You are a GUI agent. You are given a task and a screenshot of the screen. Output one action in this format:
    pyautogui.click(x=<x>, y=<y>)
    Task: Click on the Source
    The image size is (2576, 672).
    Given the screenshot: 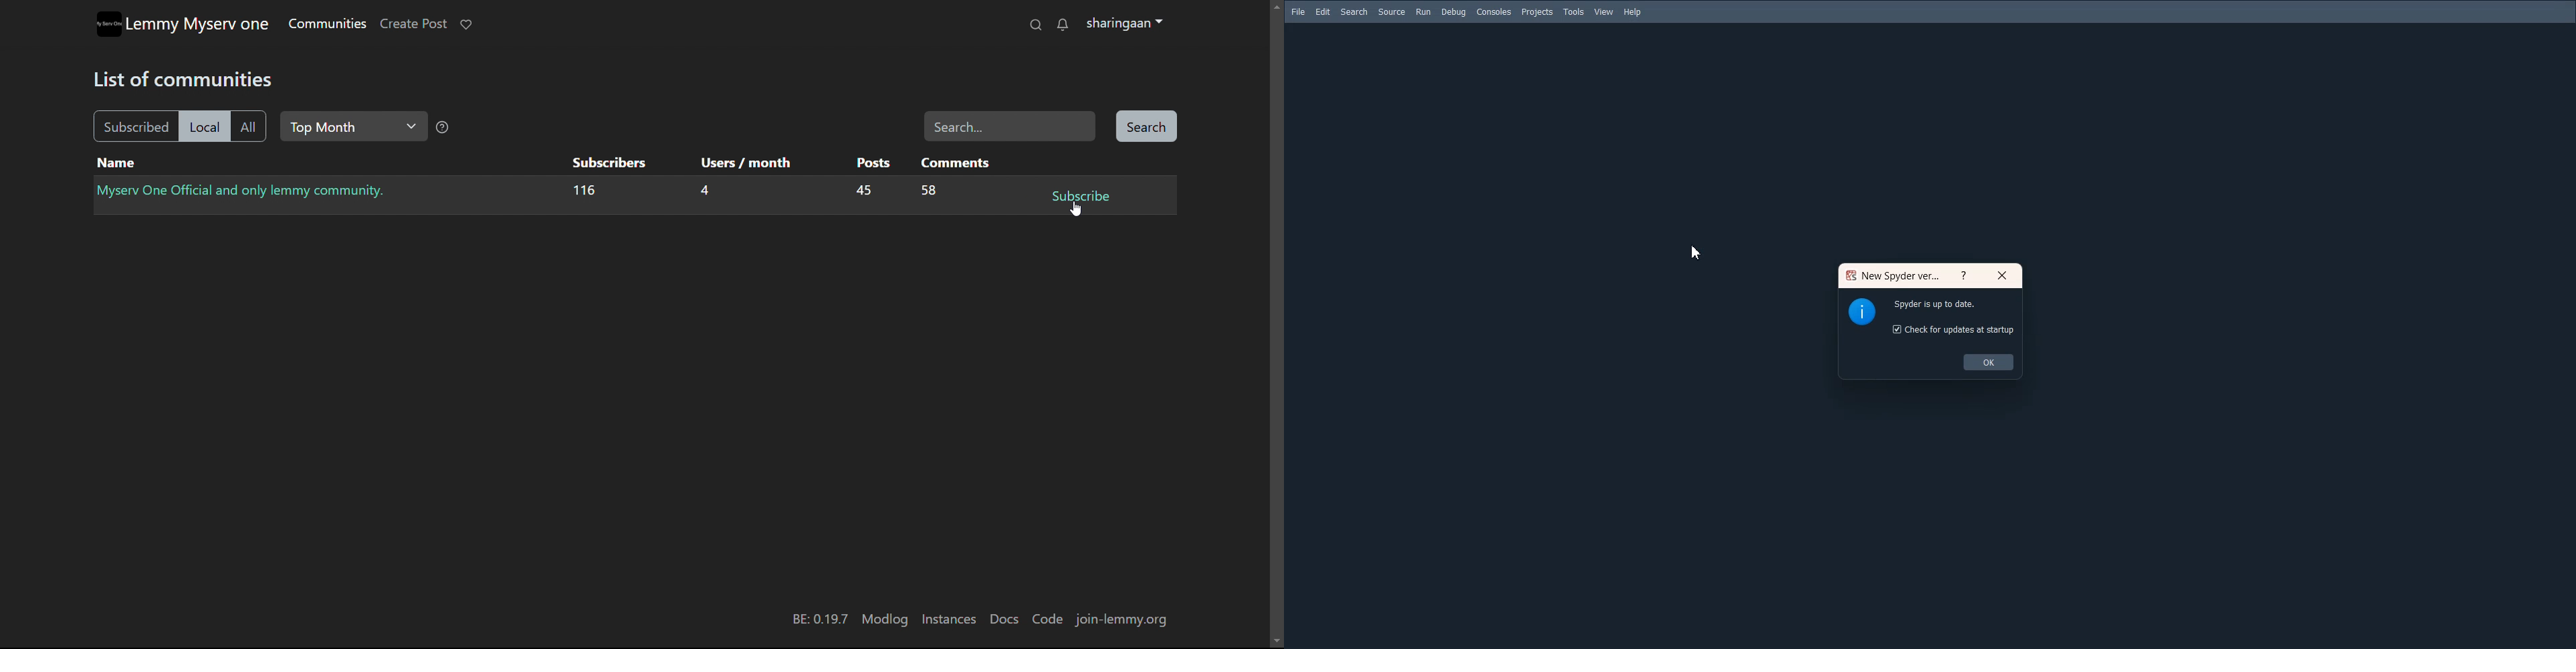 What is the action you would take?
    pyautogui.click(x=1392, y=12)
    